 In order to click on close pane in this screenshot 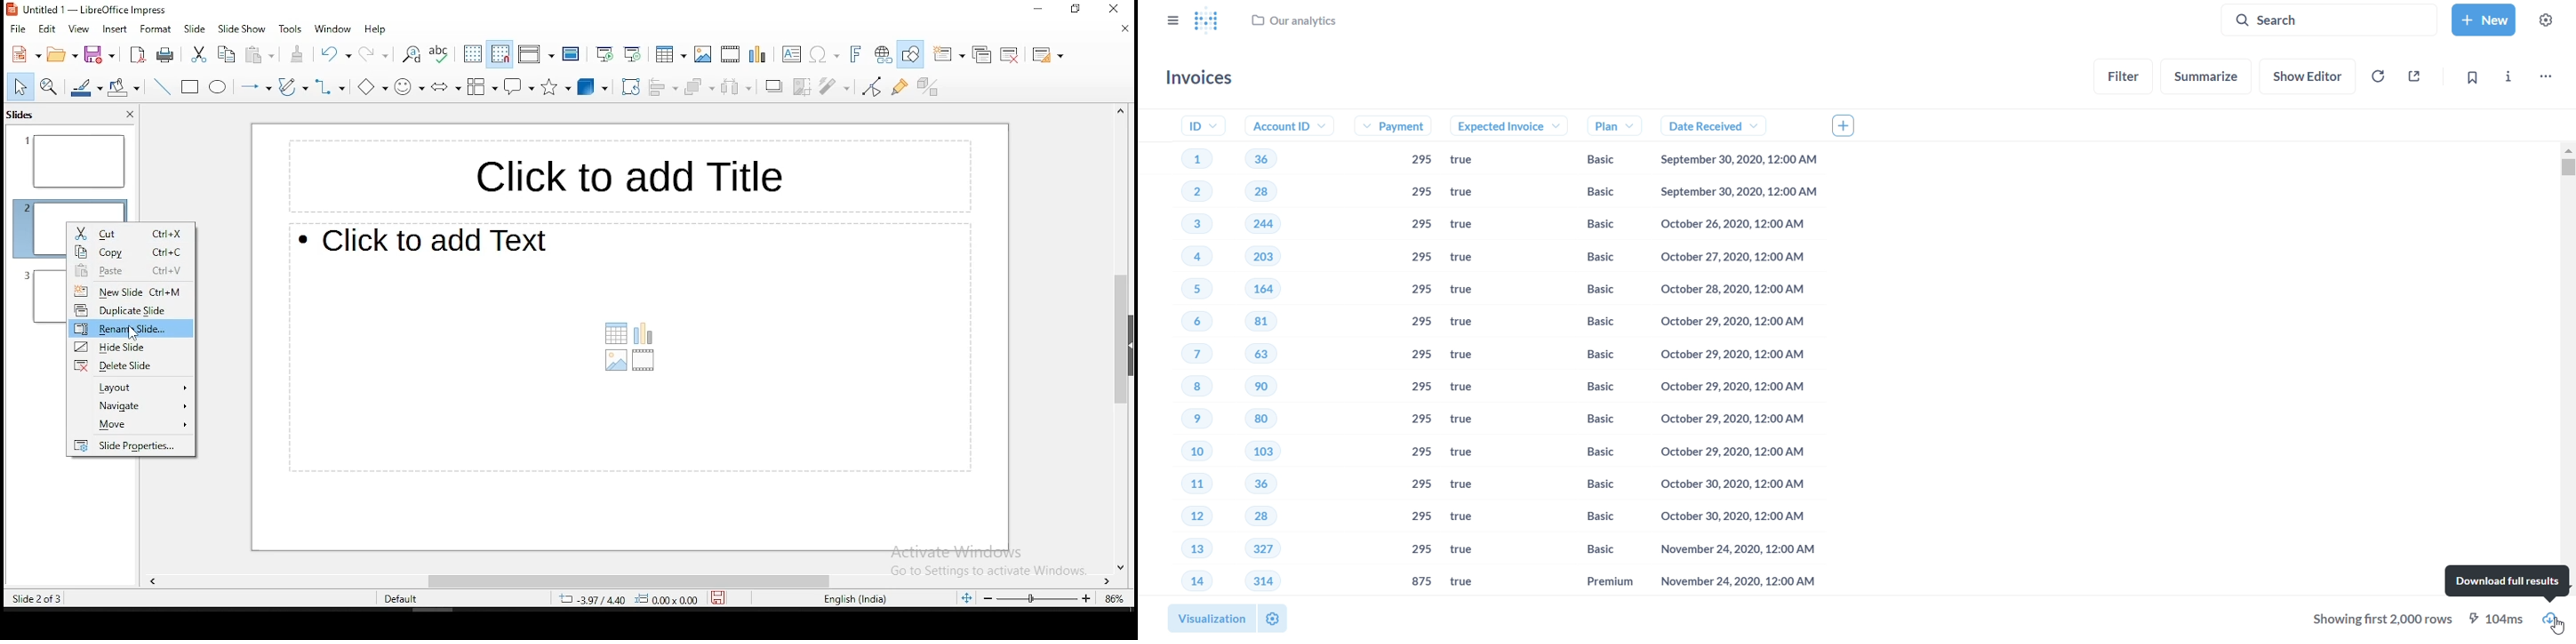, I will do `click(129, 115)`.